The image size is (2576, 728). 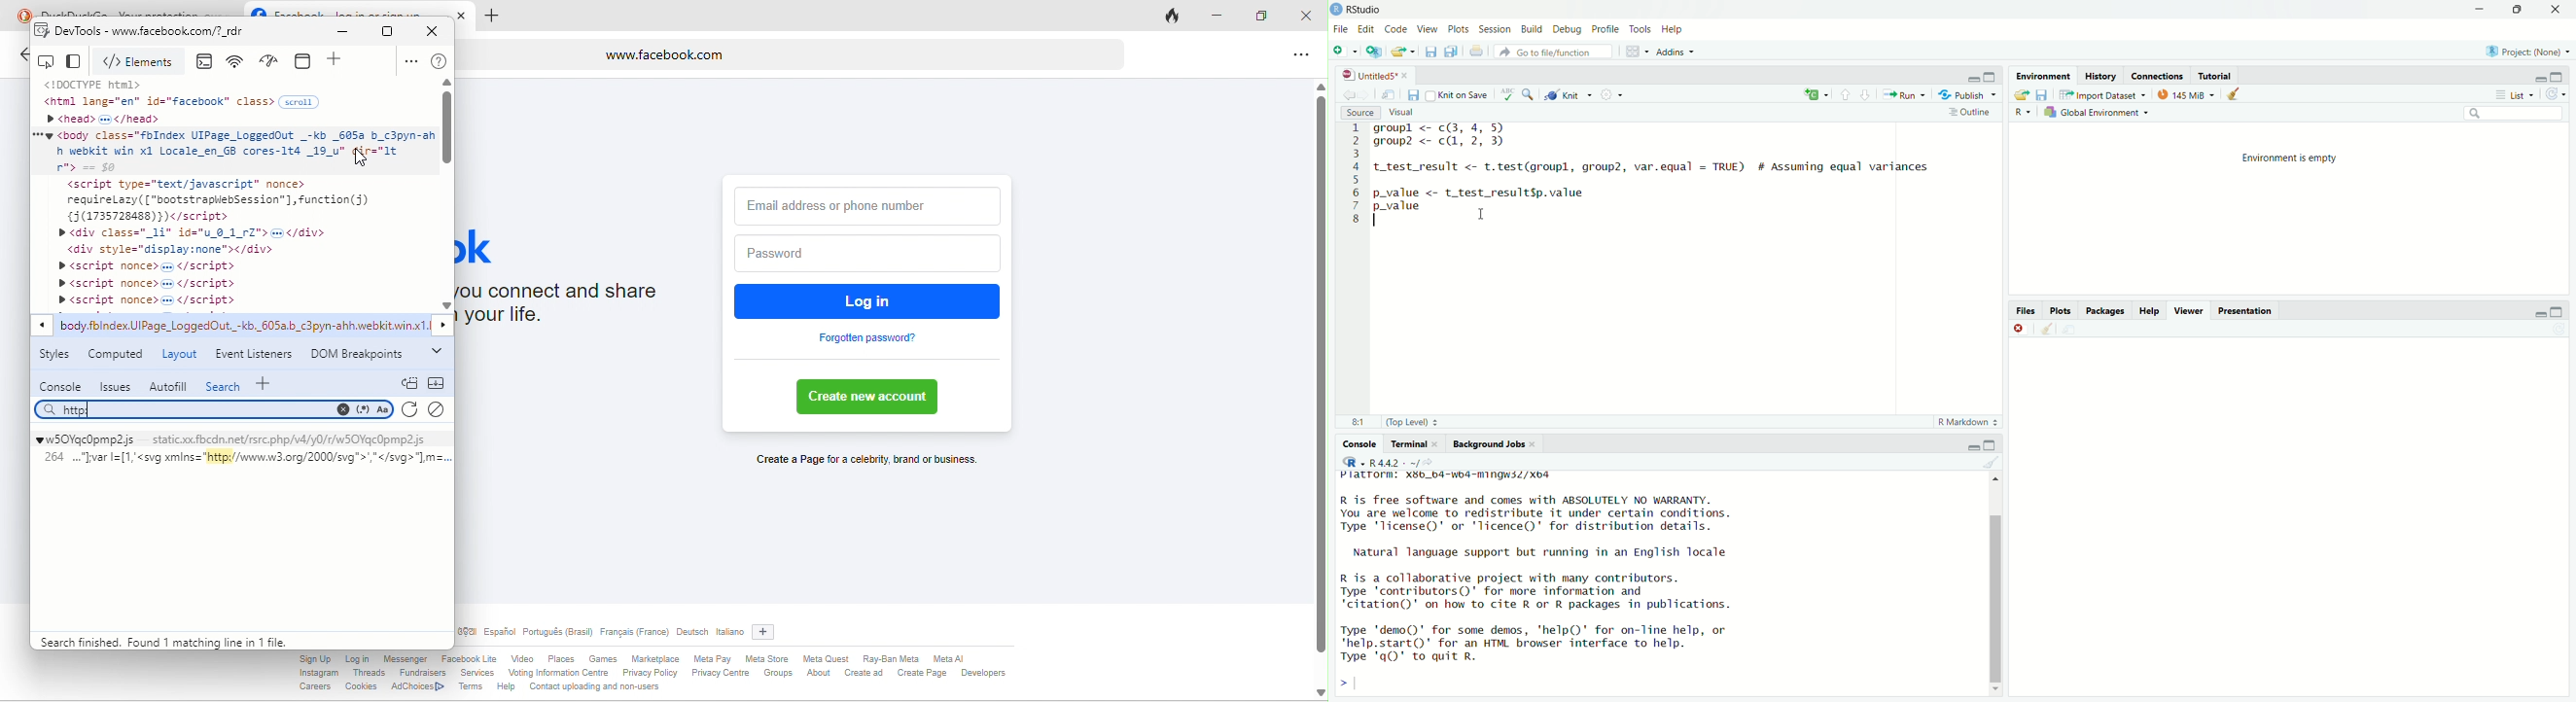 What do you see at coordinates (1497, 27) in the screenshot?
I see `Session` at bounding box center [1497, 27].